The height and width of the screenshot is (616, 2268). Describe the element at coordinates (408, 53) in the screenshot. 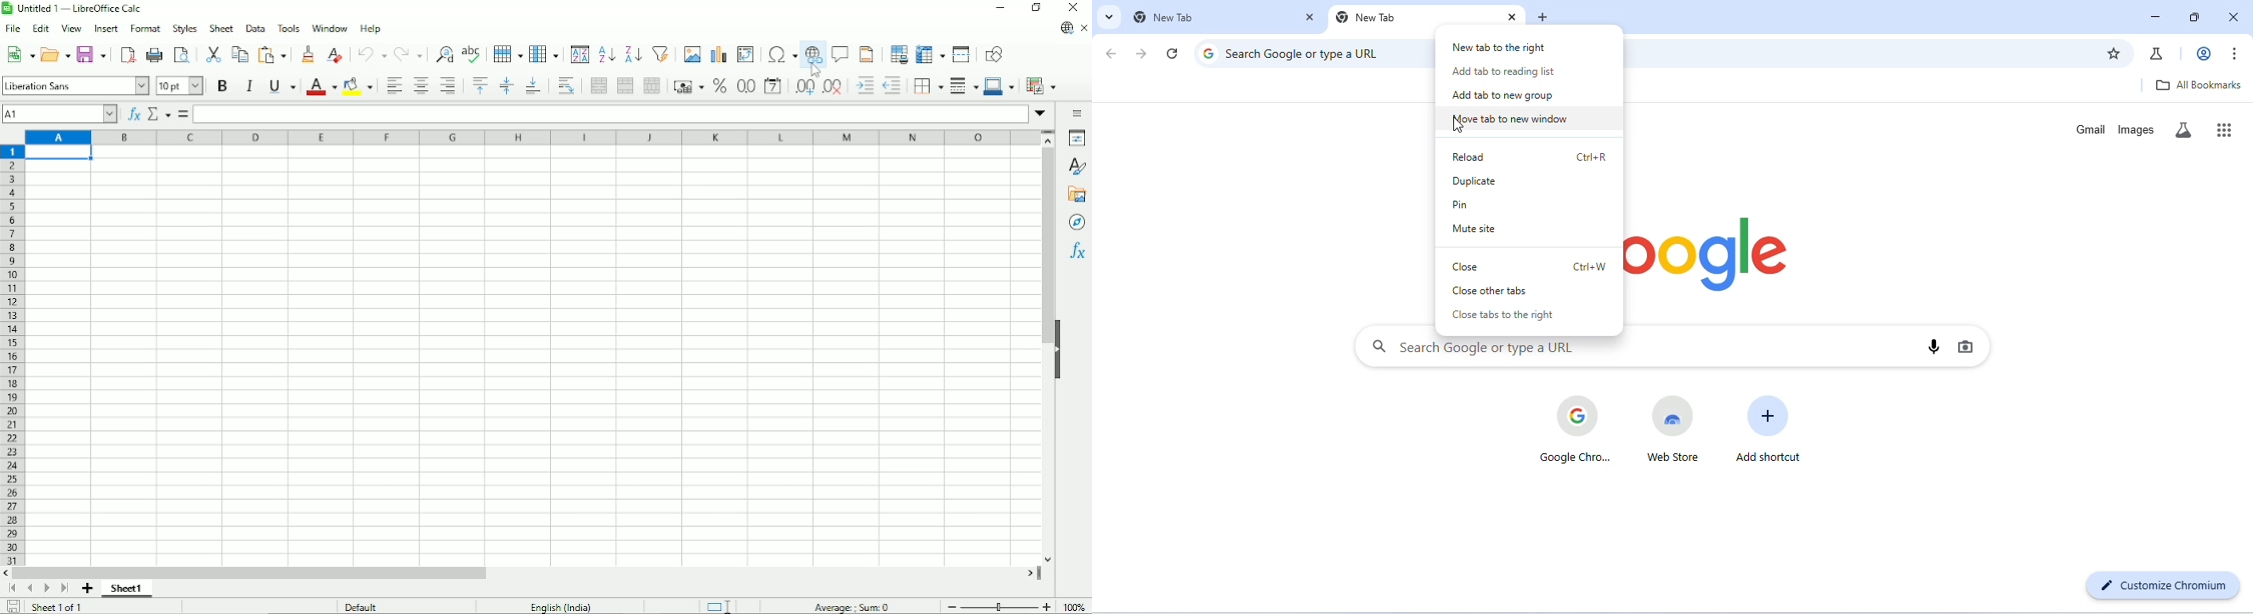

I see `Redo` at that location.